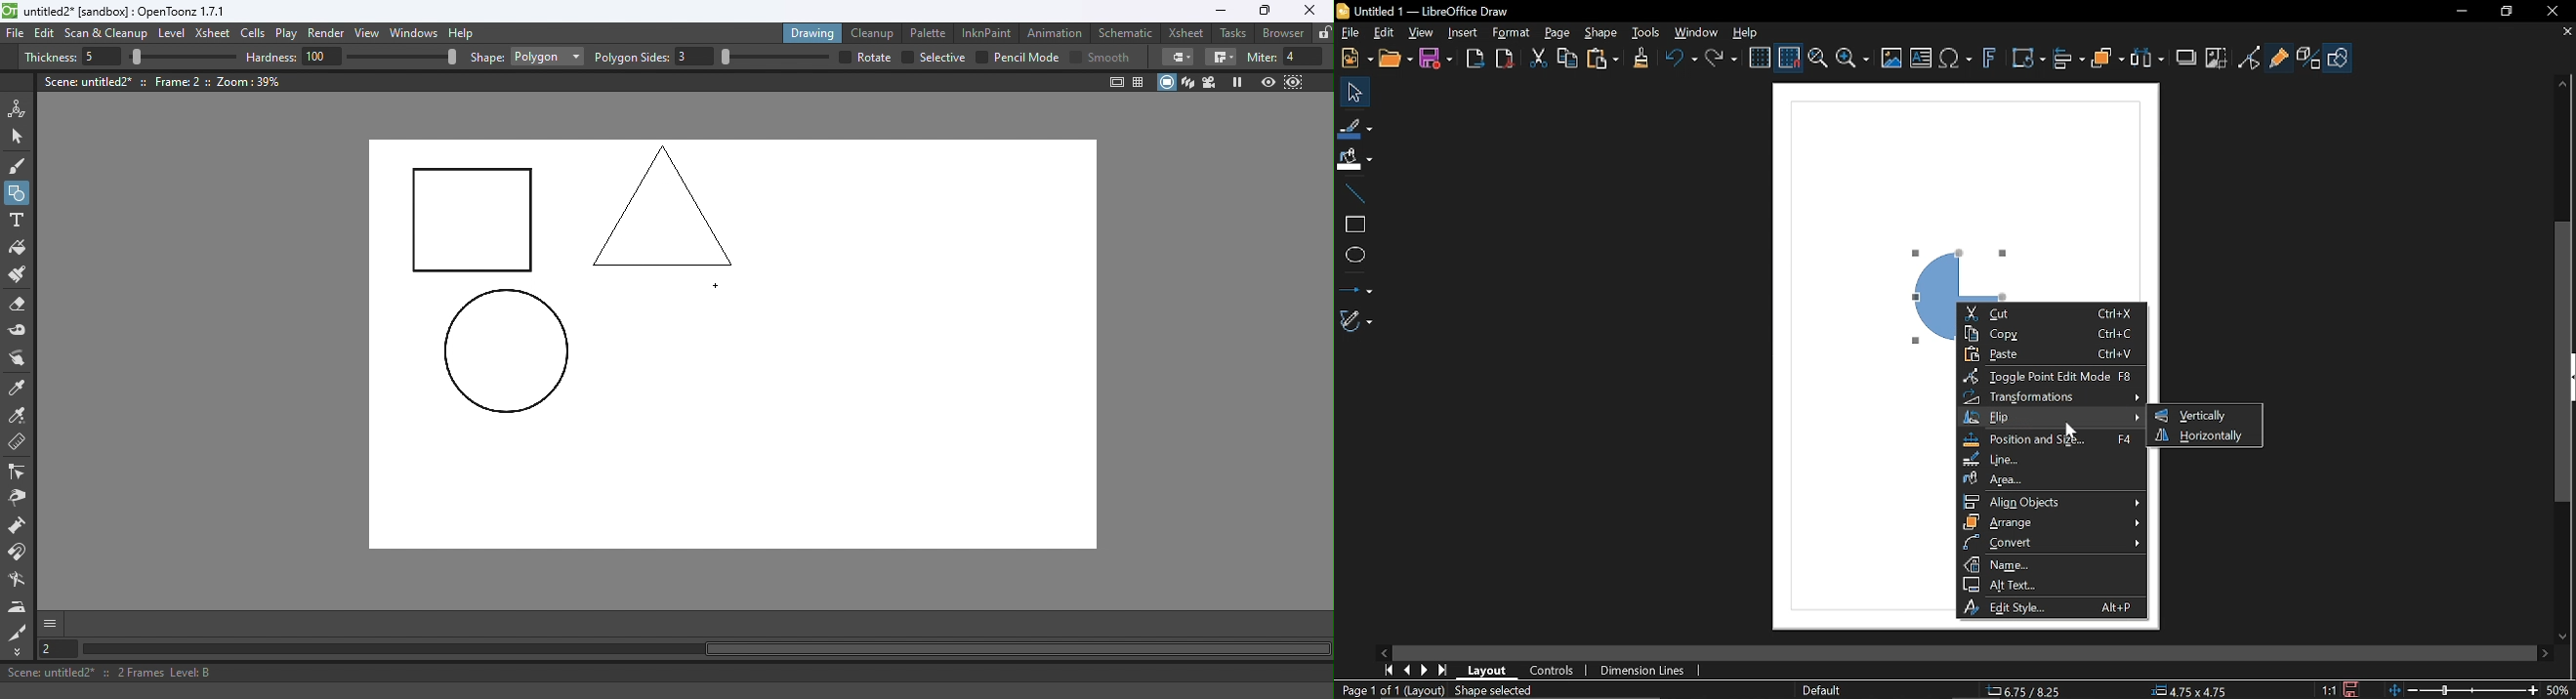  I want to click on Page 1 of 1 (Layout), so click(1390, 691).